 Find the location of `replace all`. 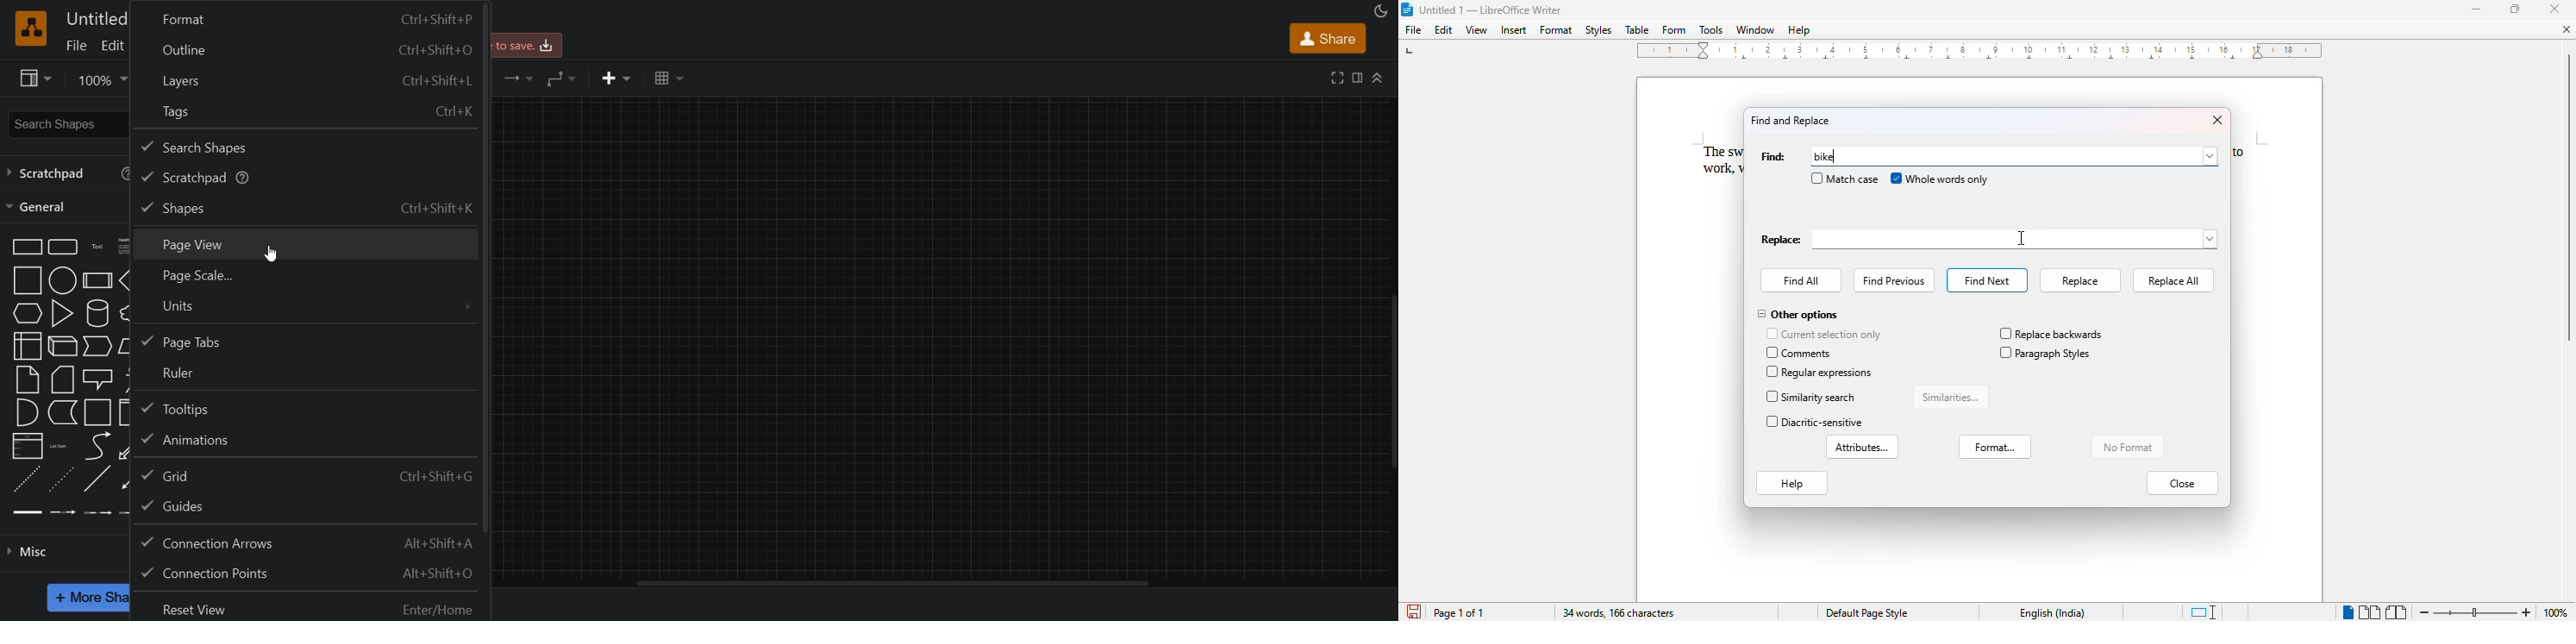

replace all is located at coordinates (2172, 281).